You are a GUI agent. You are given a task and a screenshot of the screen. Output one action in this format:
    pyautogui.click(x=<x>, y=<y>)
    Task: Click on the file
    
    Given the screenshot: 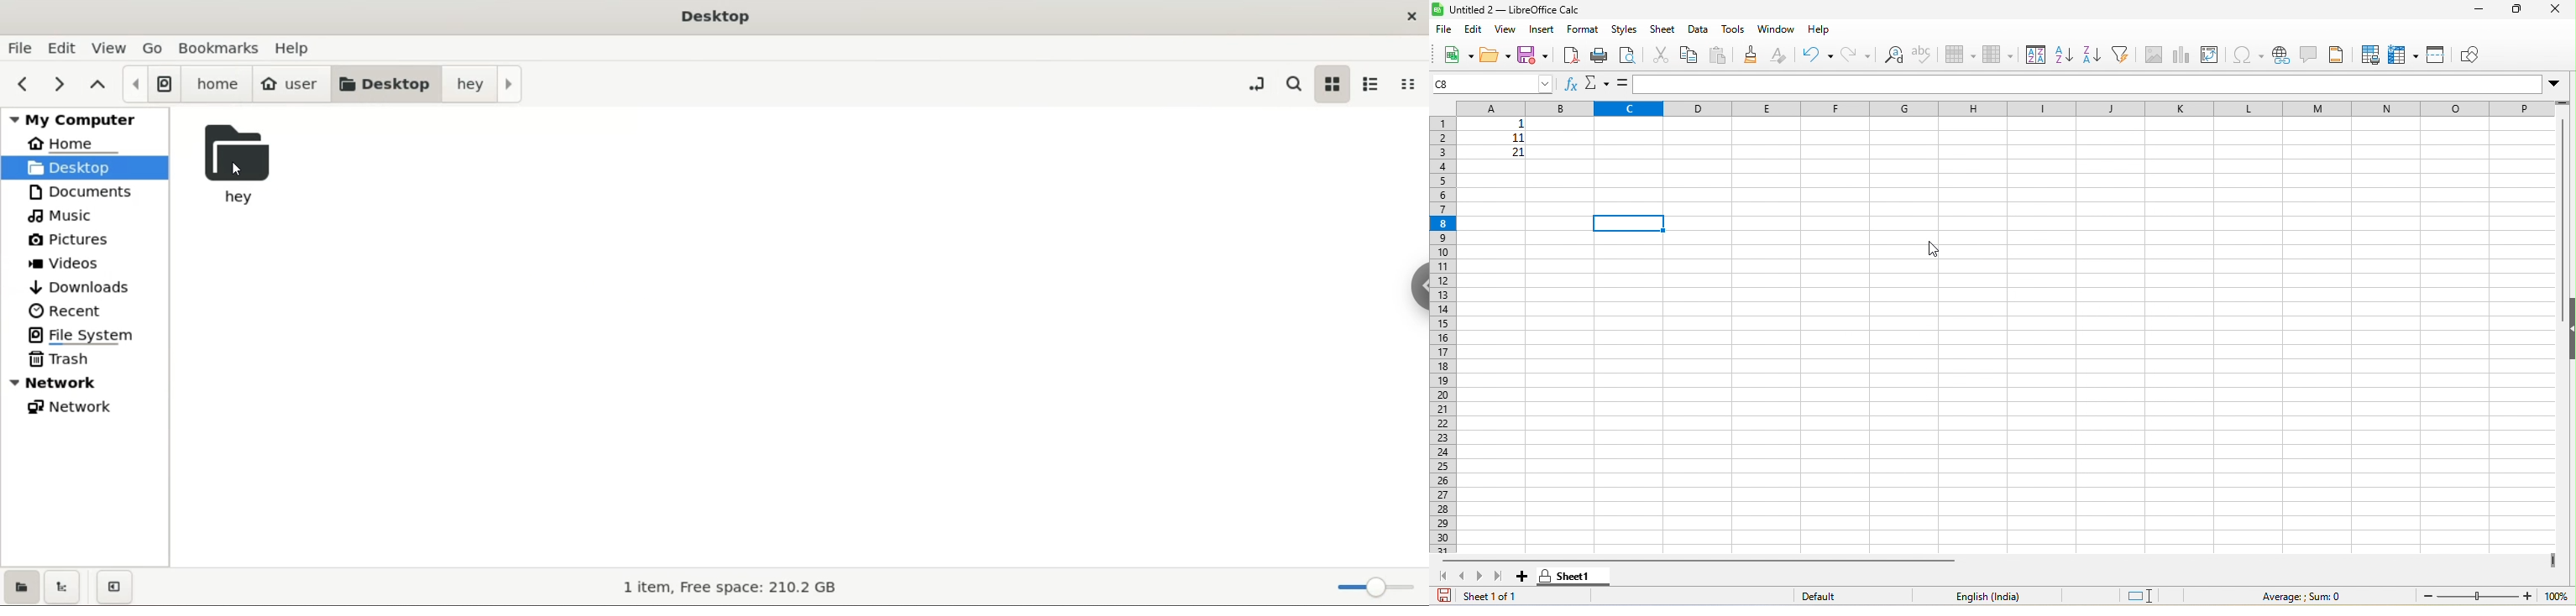 What is the action you would take?
    pyautogui.click(x=1442, y=31)
    